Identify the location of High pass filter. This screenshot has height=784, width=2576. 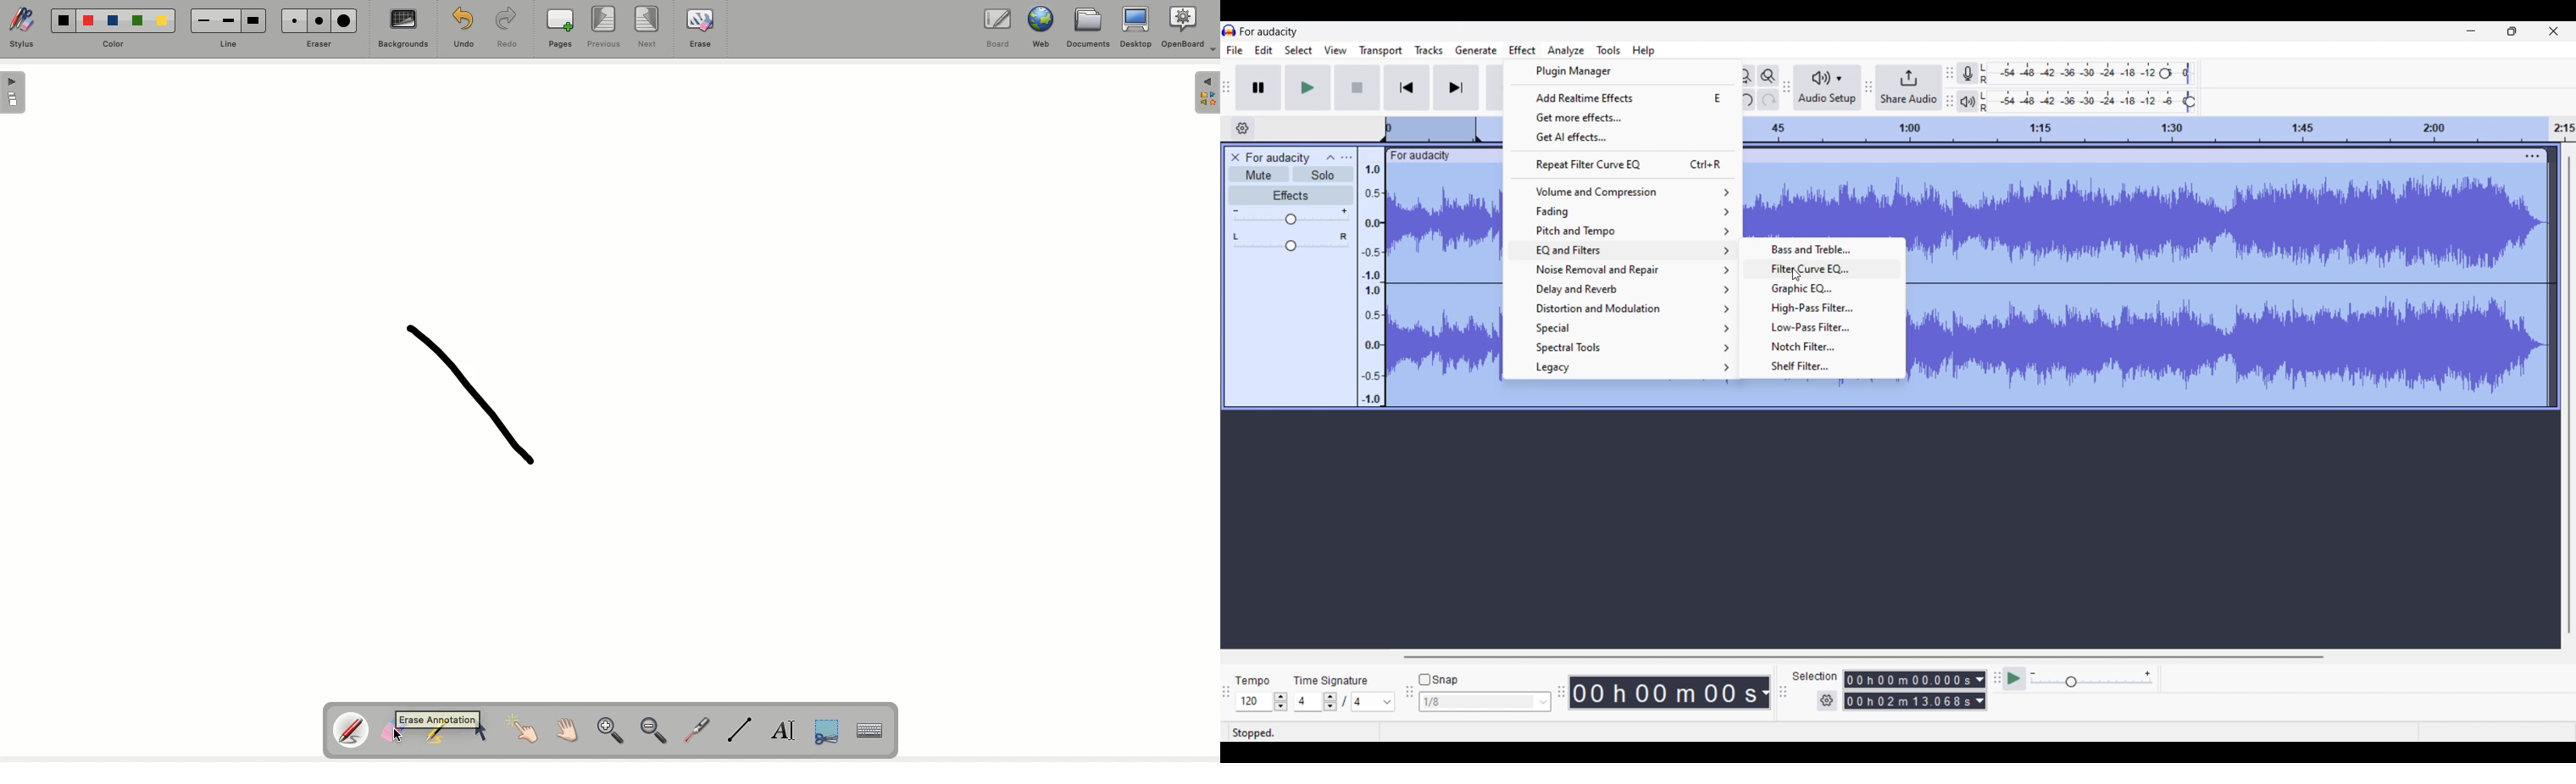
(1824, 308).